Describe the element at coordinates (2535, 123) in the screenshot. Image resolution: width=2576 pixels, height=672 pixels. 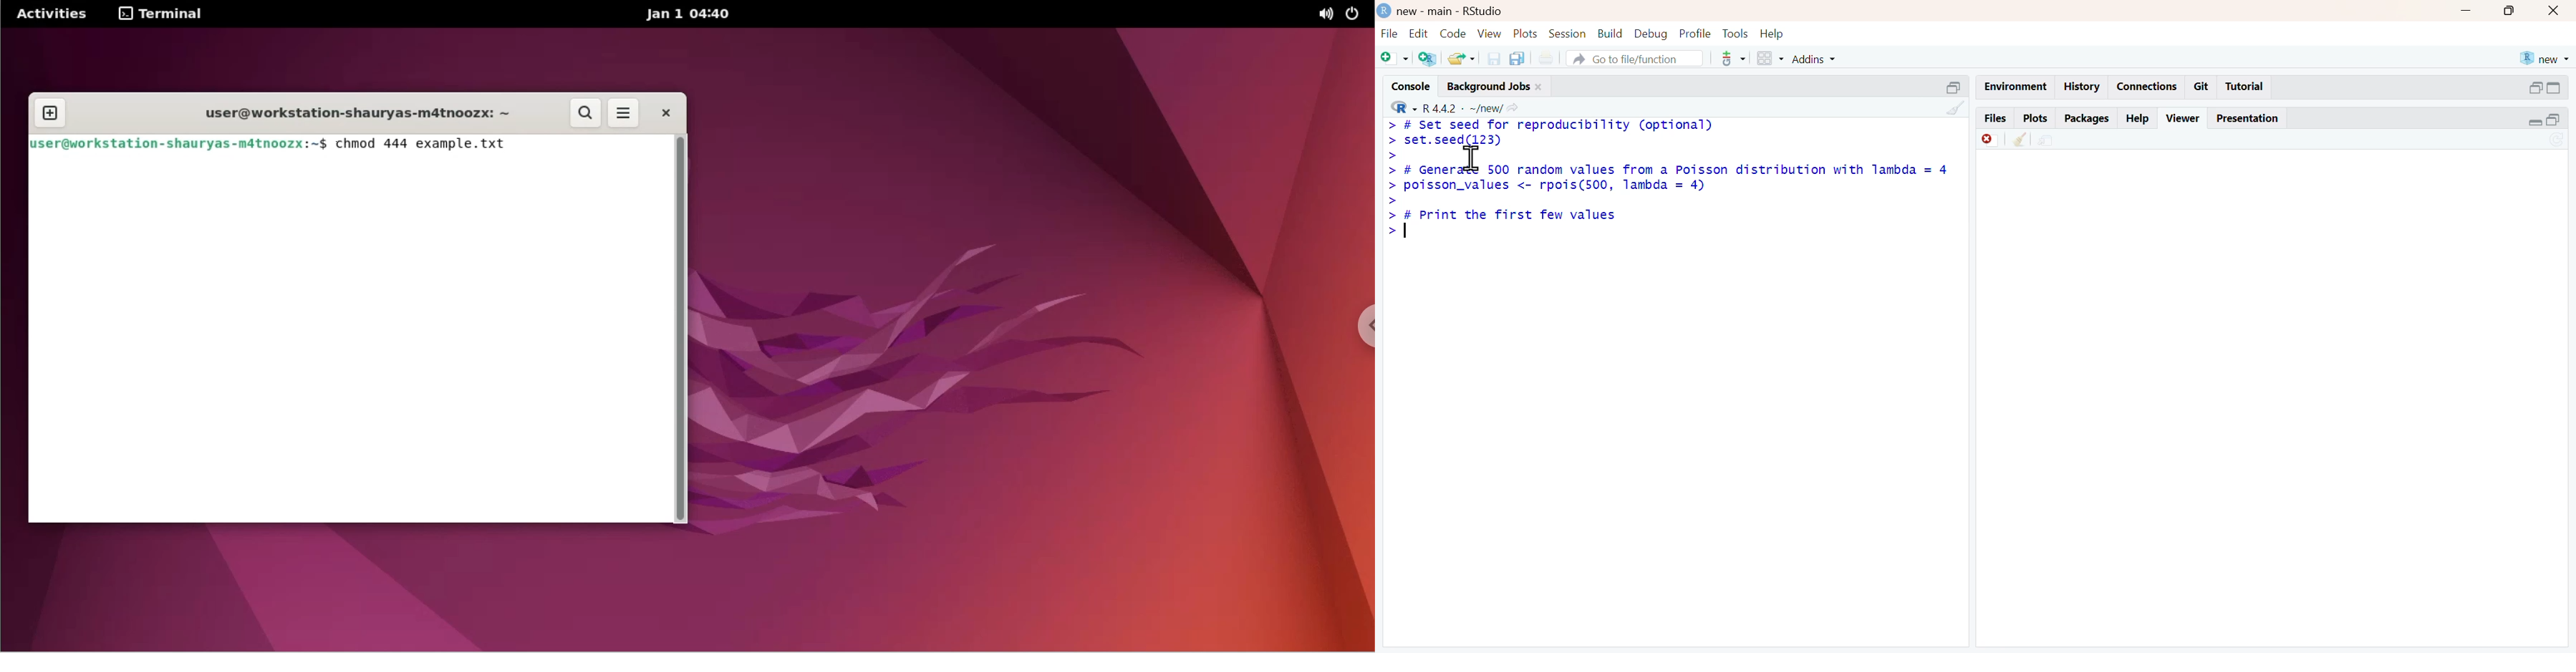
I see `expand/collapse` at that location.